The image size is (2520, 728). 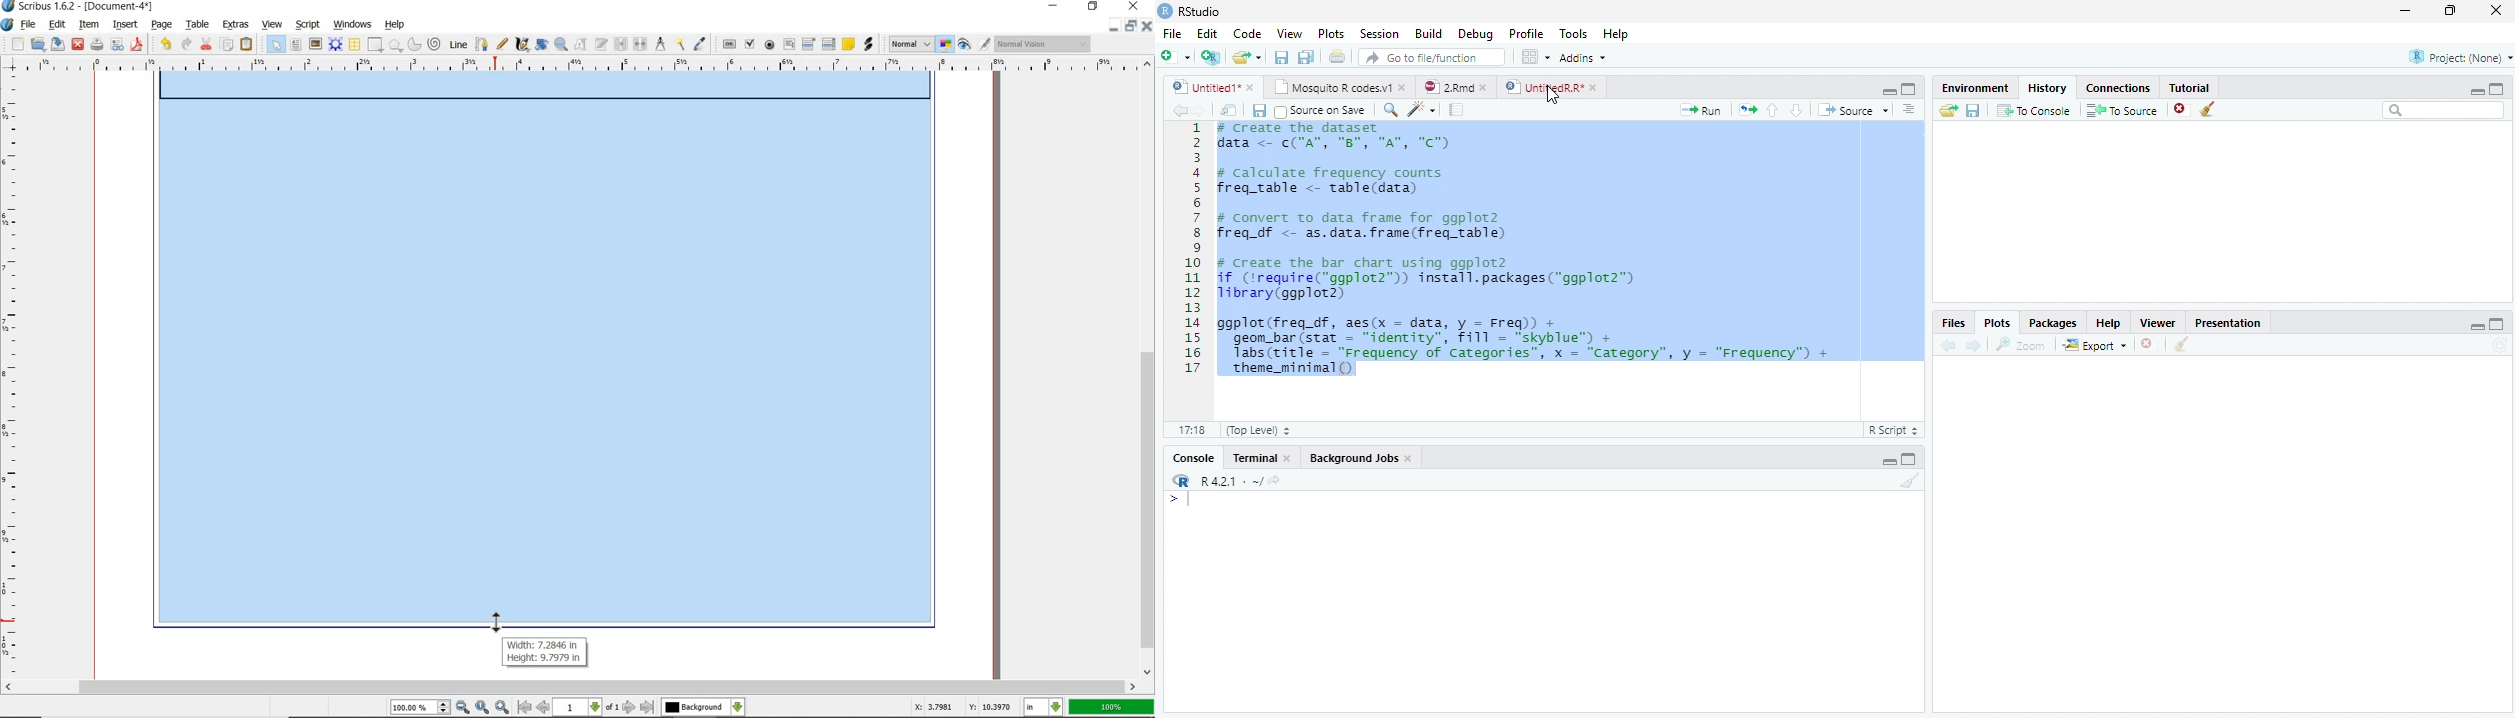 What do you see at coordinates (2149, 343) in the screenshot?
I see `delete ` at bounding box center [2149, 343].